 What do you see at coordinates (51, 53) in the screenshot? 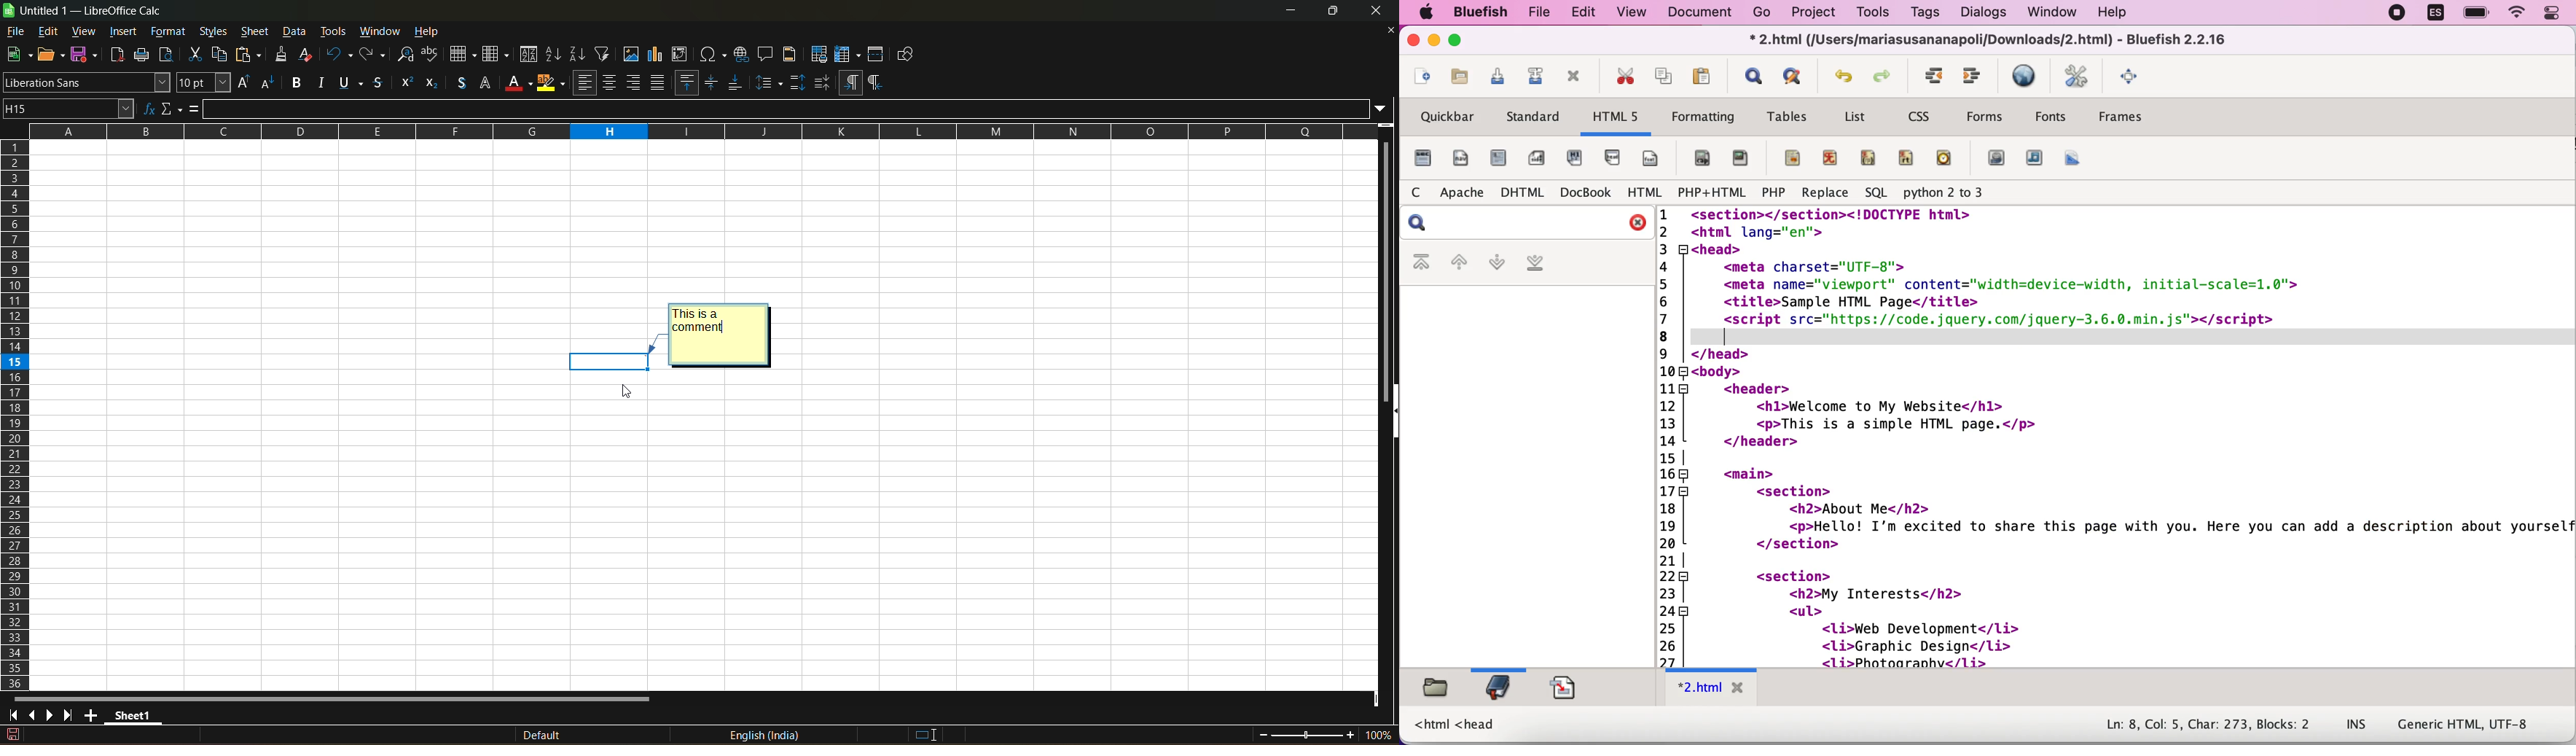
I see `open` at bounding box center [51, 53].